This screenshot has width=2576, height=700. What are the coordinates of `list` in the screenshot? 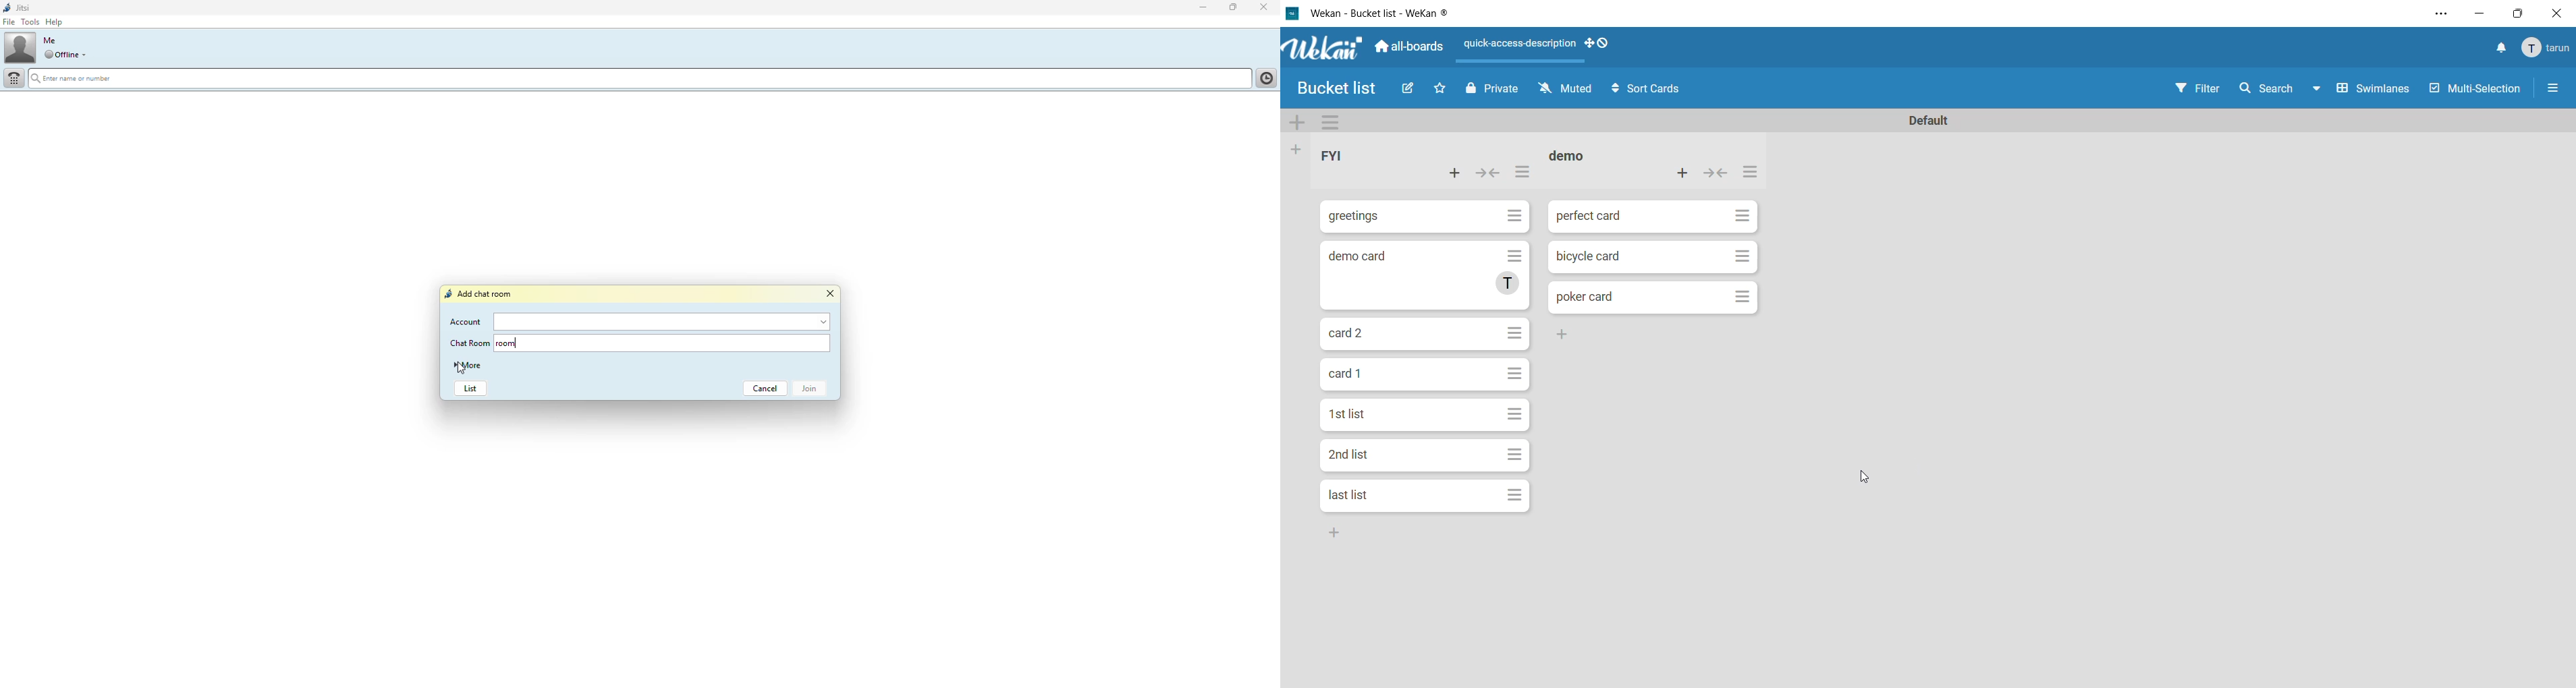 It's located at (469, 387).